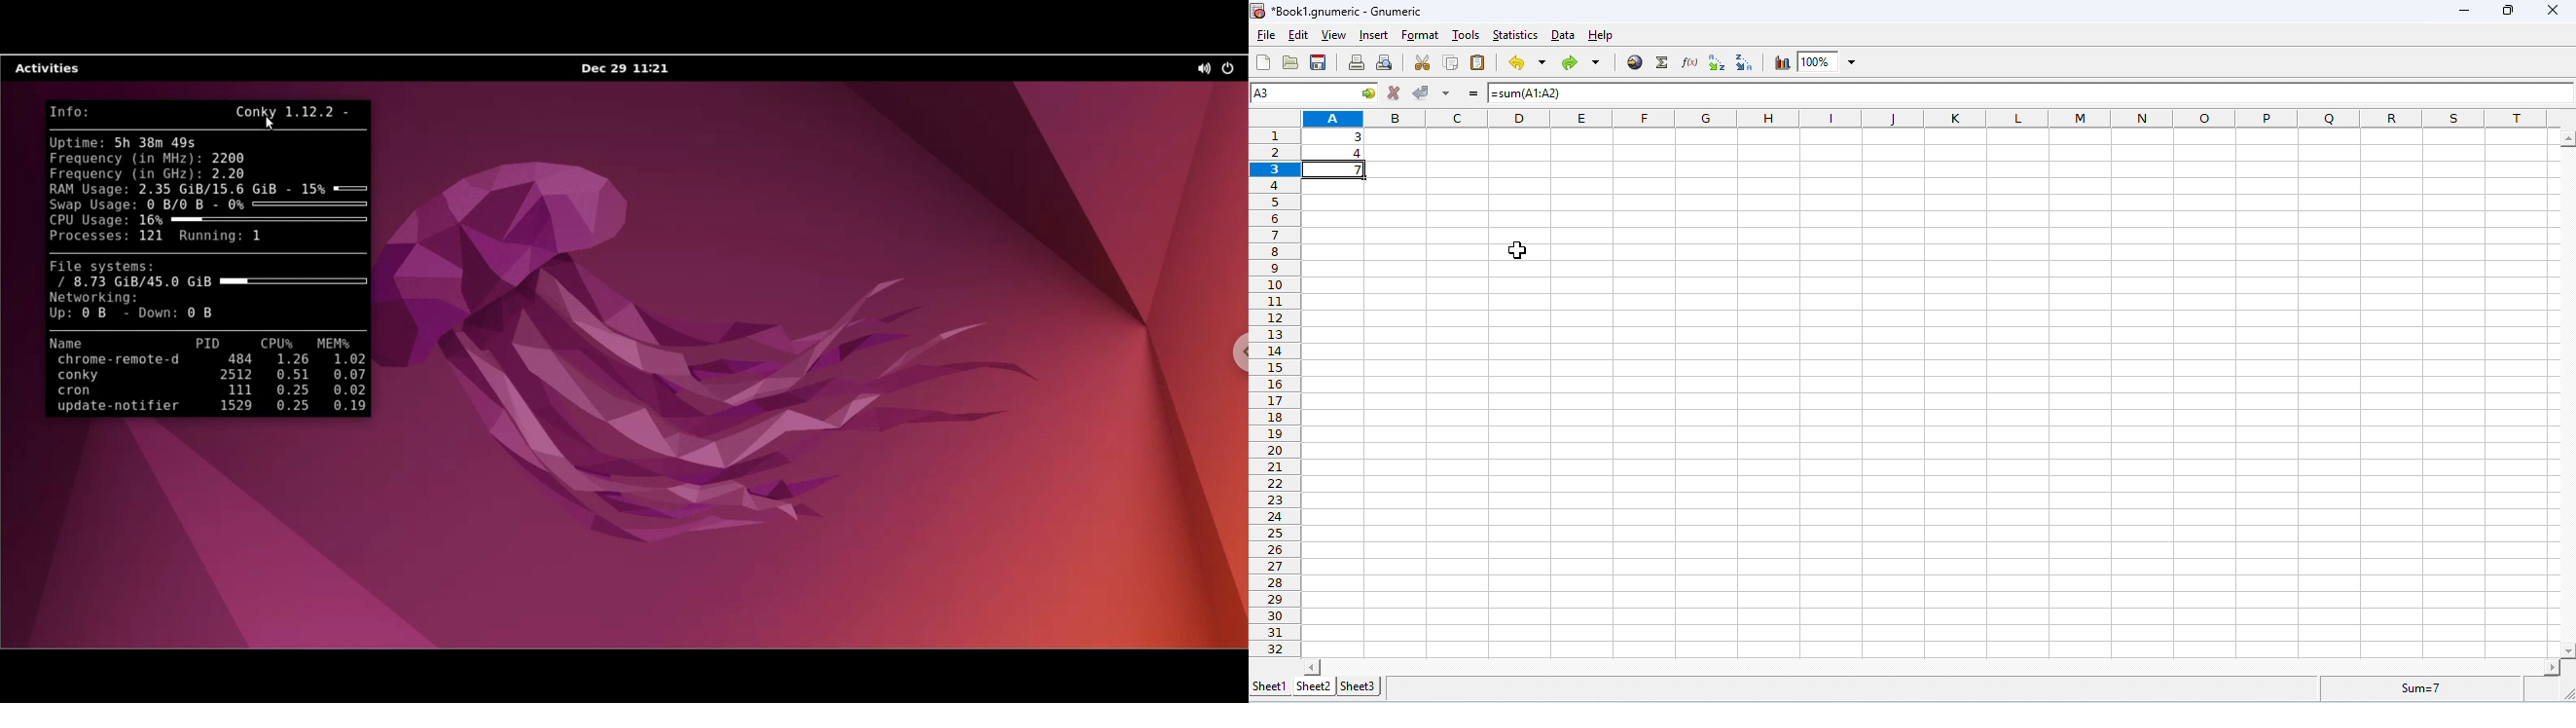 The image size is (2576, 728). Describe the element at coordinates (1929, 118) in the screenshot. I see `column headings` at that location.